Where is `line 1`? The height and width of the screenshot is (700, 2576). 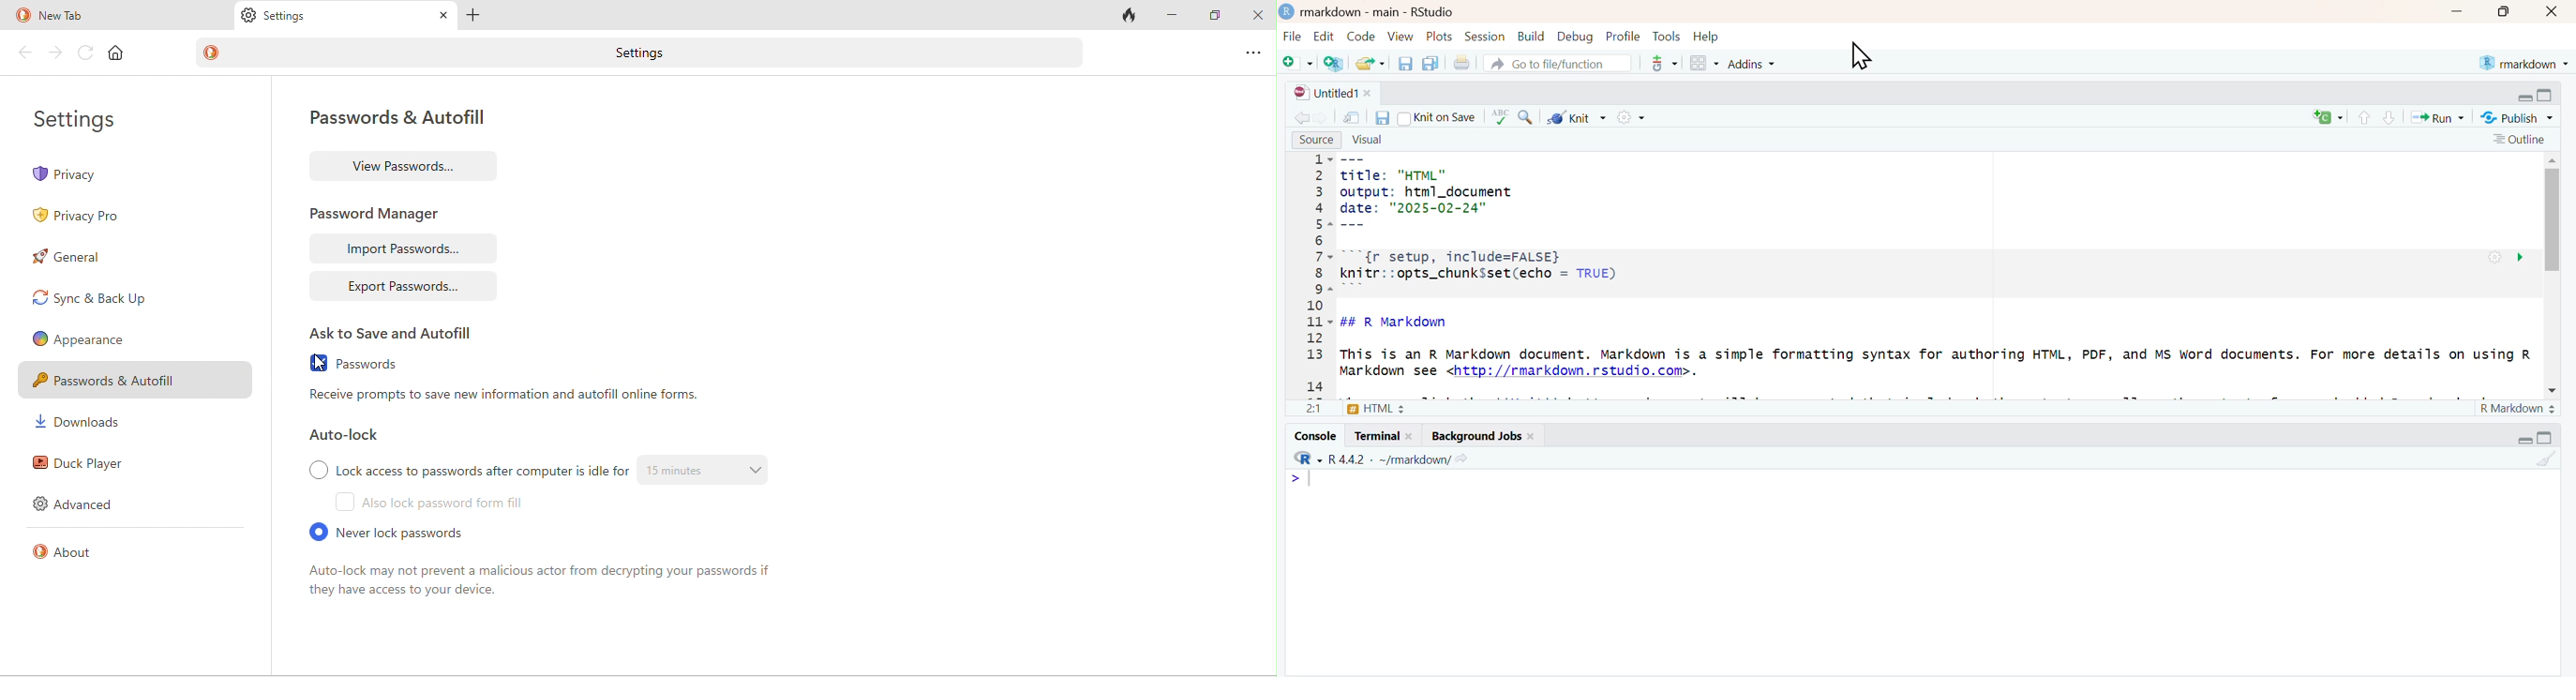 line 1 is located at coordinates (1301, 479).